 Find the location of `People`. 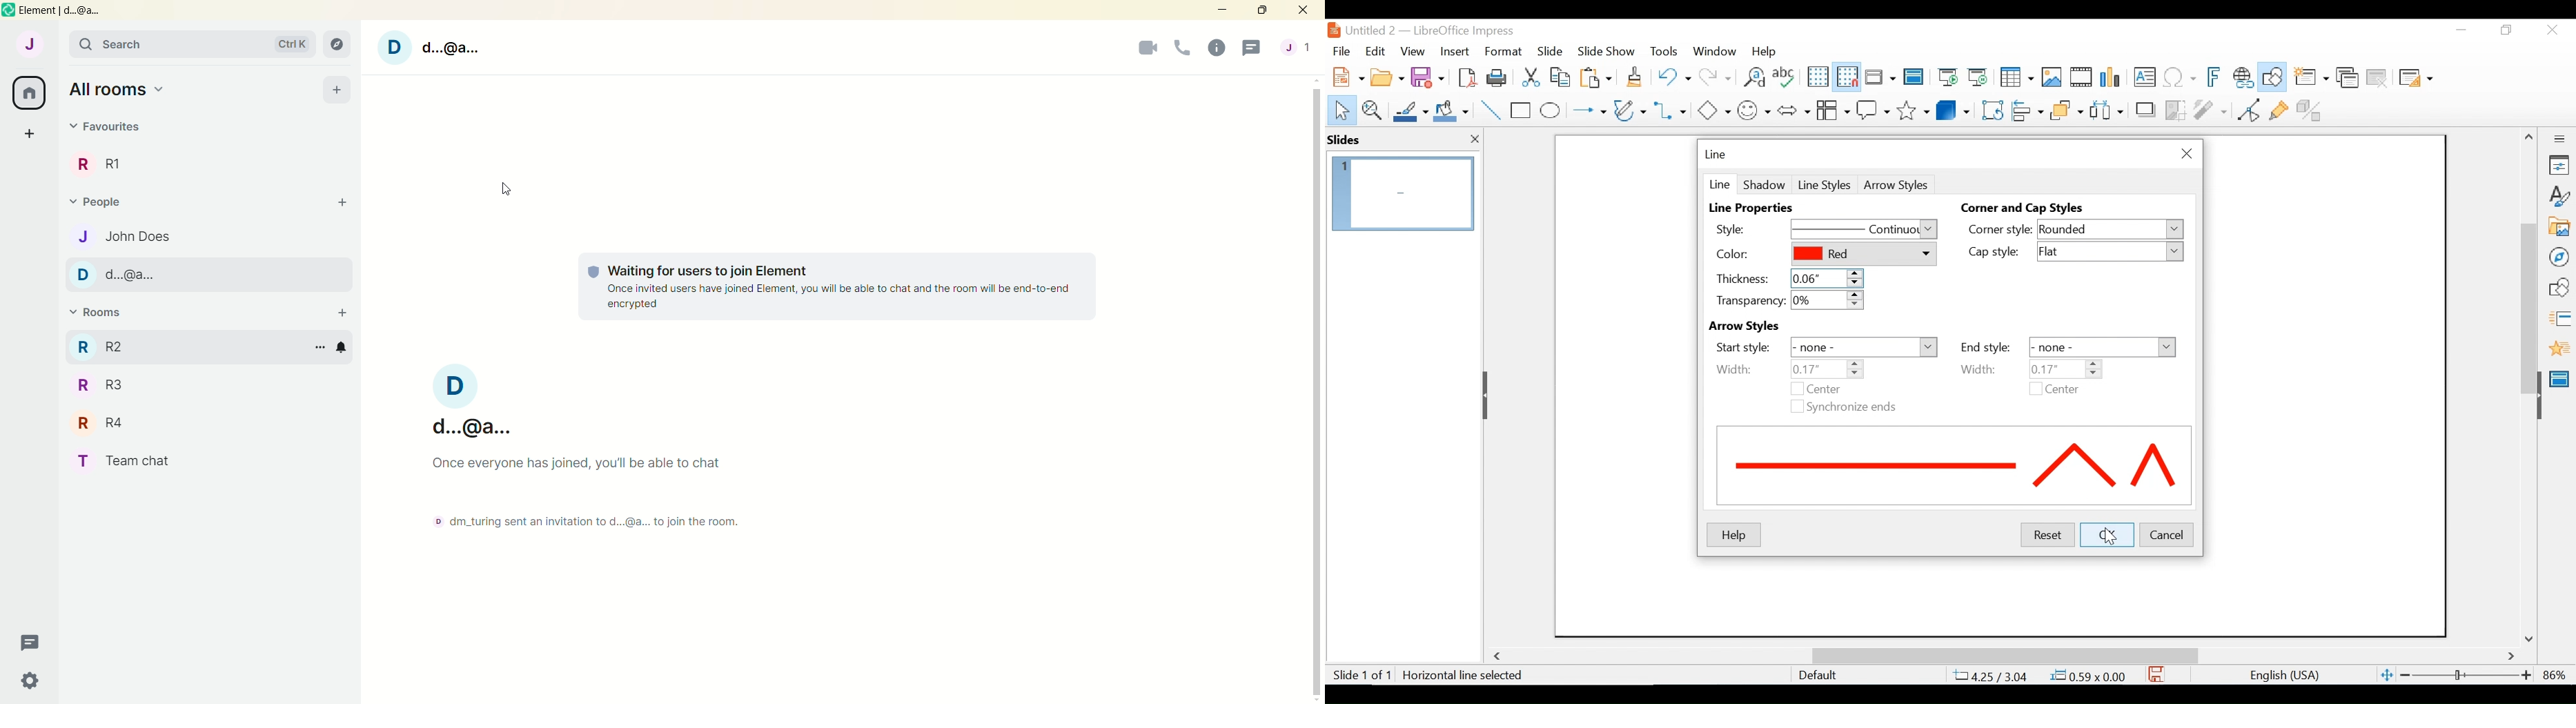

People is located at coordinates (106, 127).